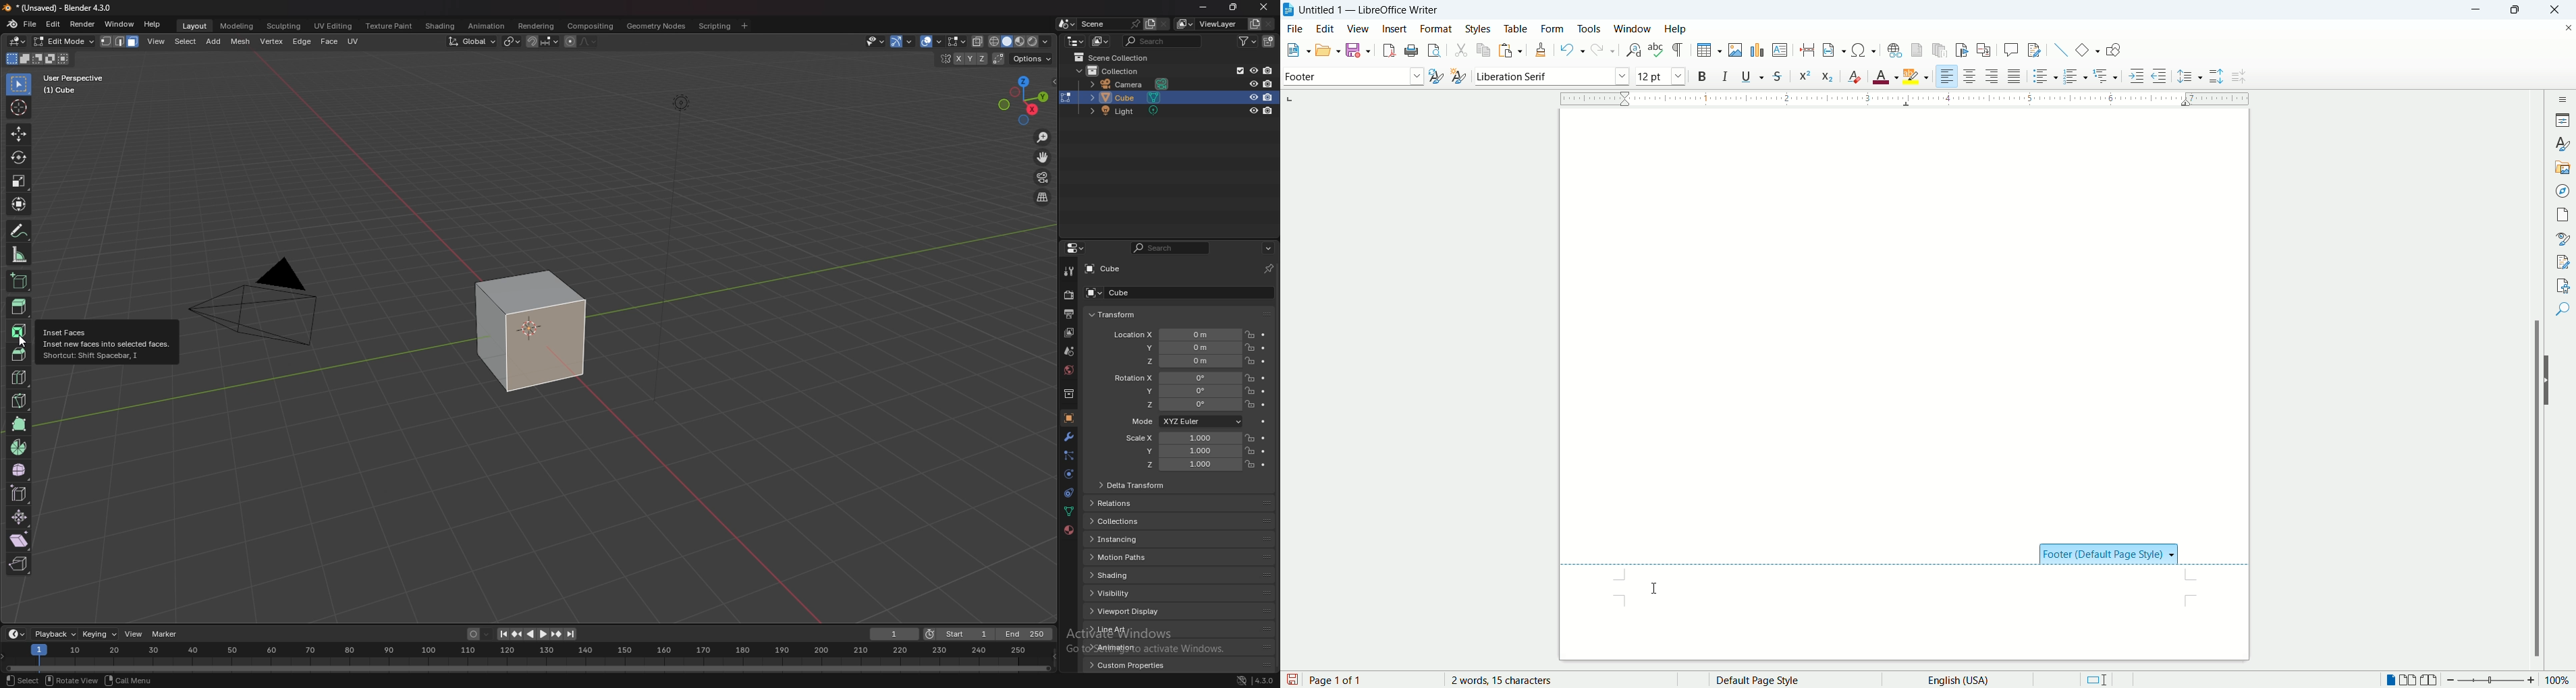 Image resolution: width=2576 pixels, height=700 pixels. I want to click on single page view, so click(2392, 681).